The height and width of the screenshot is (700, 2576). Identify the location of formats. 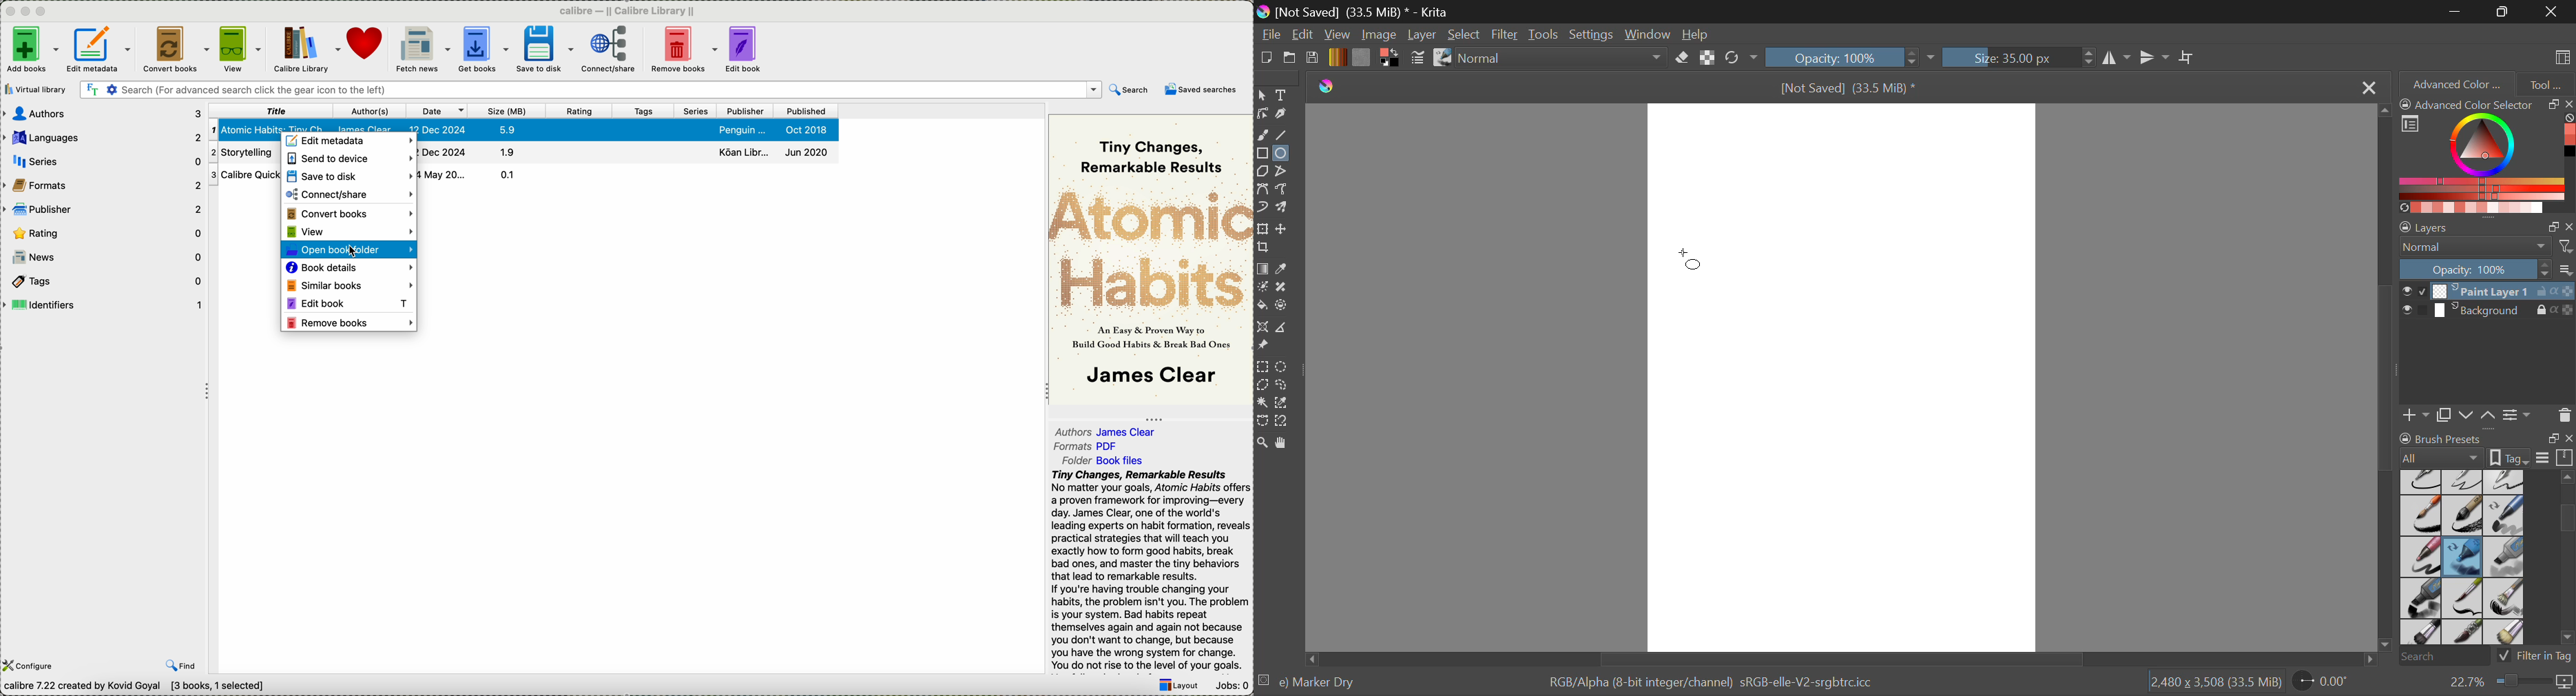
(1089, 447).